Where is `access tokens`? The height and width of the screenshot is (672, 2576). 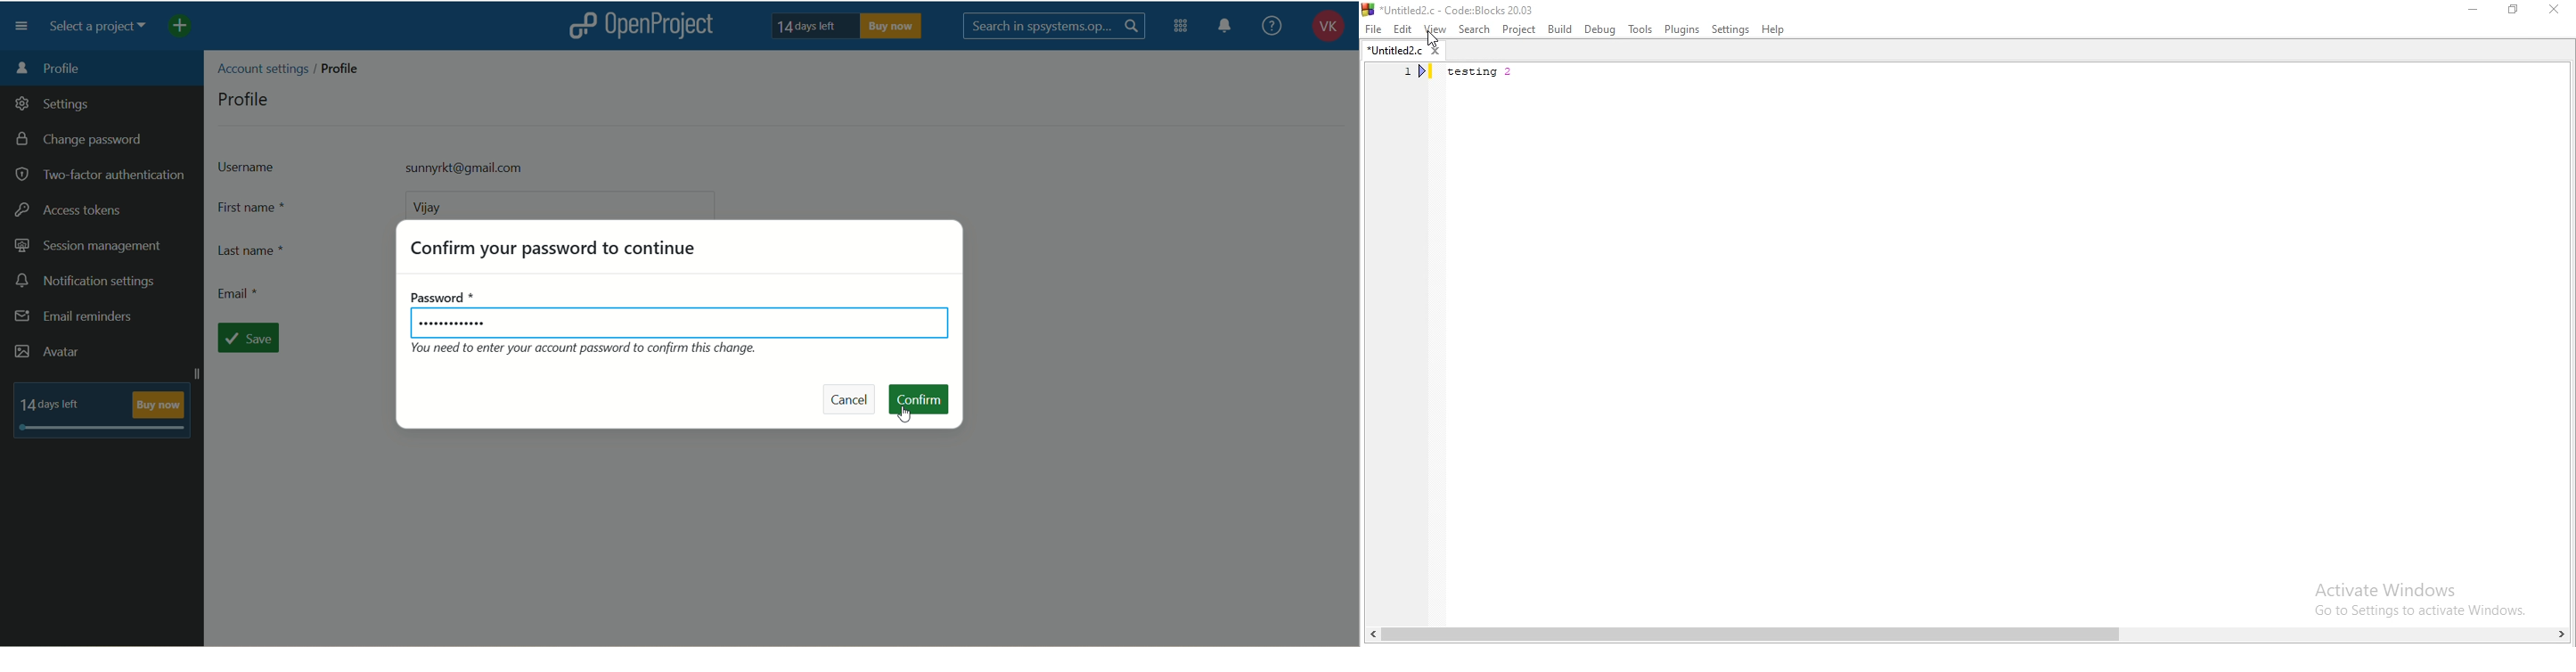 access tokens is located at coordinates (71, 208).